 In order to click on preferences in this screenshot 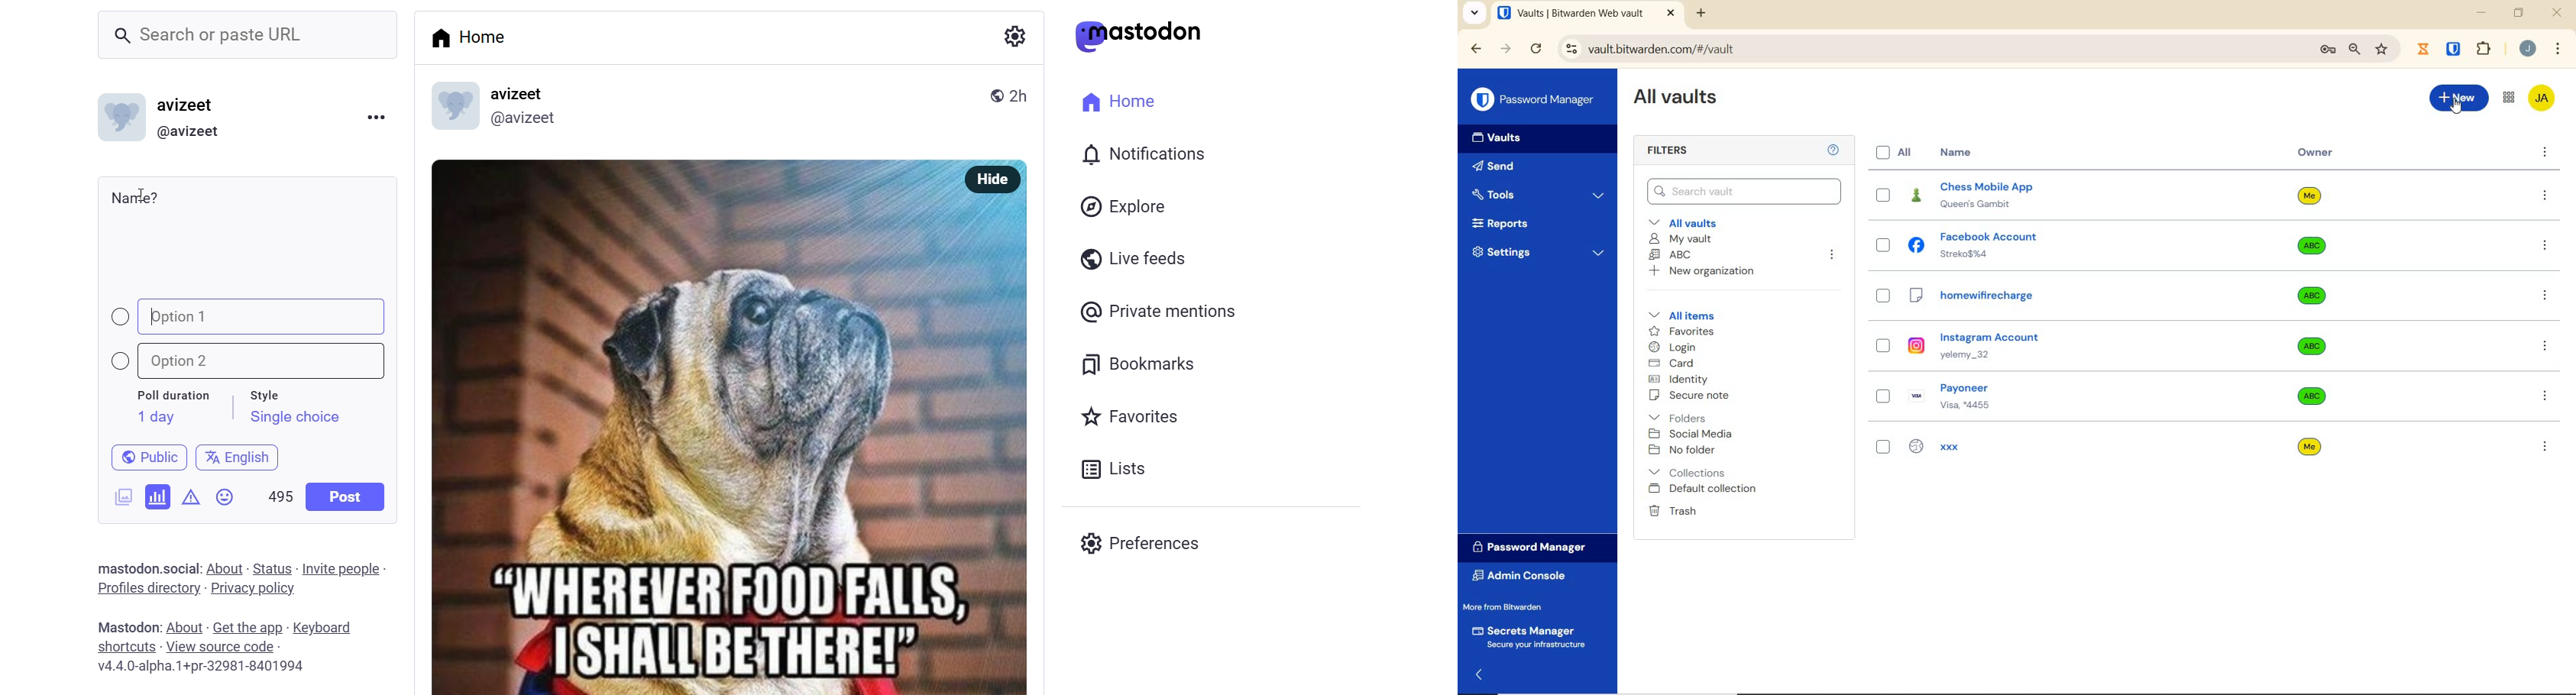, I will do `click(1144, 541)`.